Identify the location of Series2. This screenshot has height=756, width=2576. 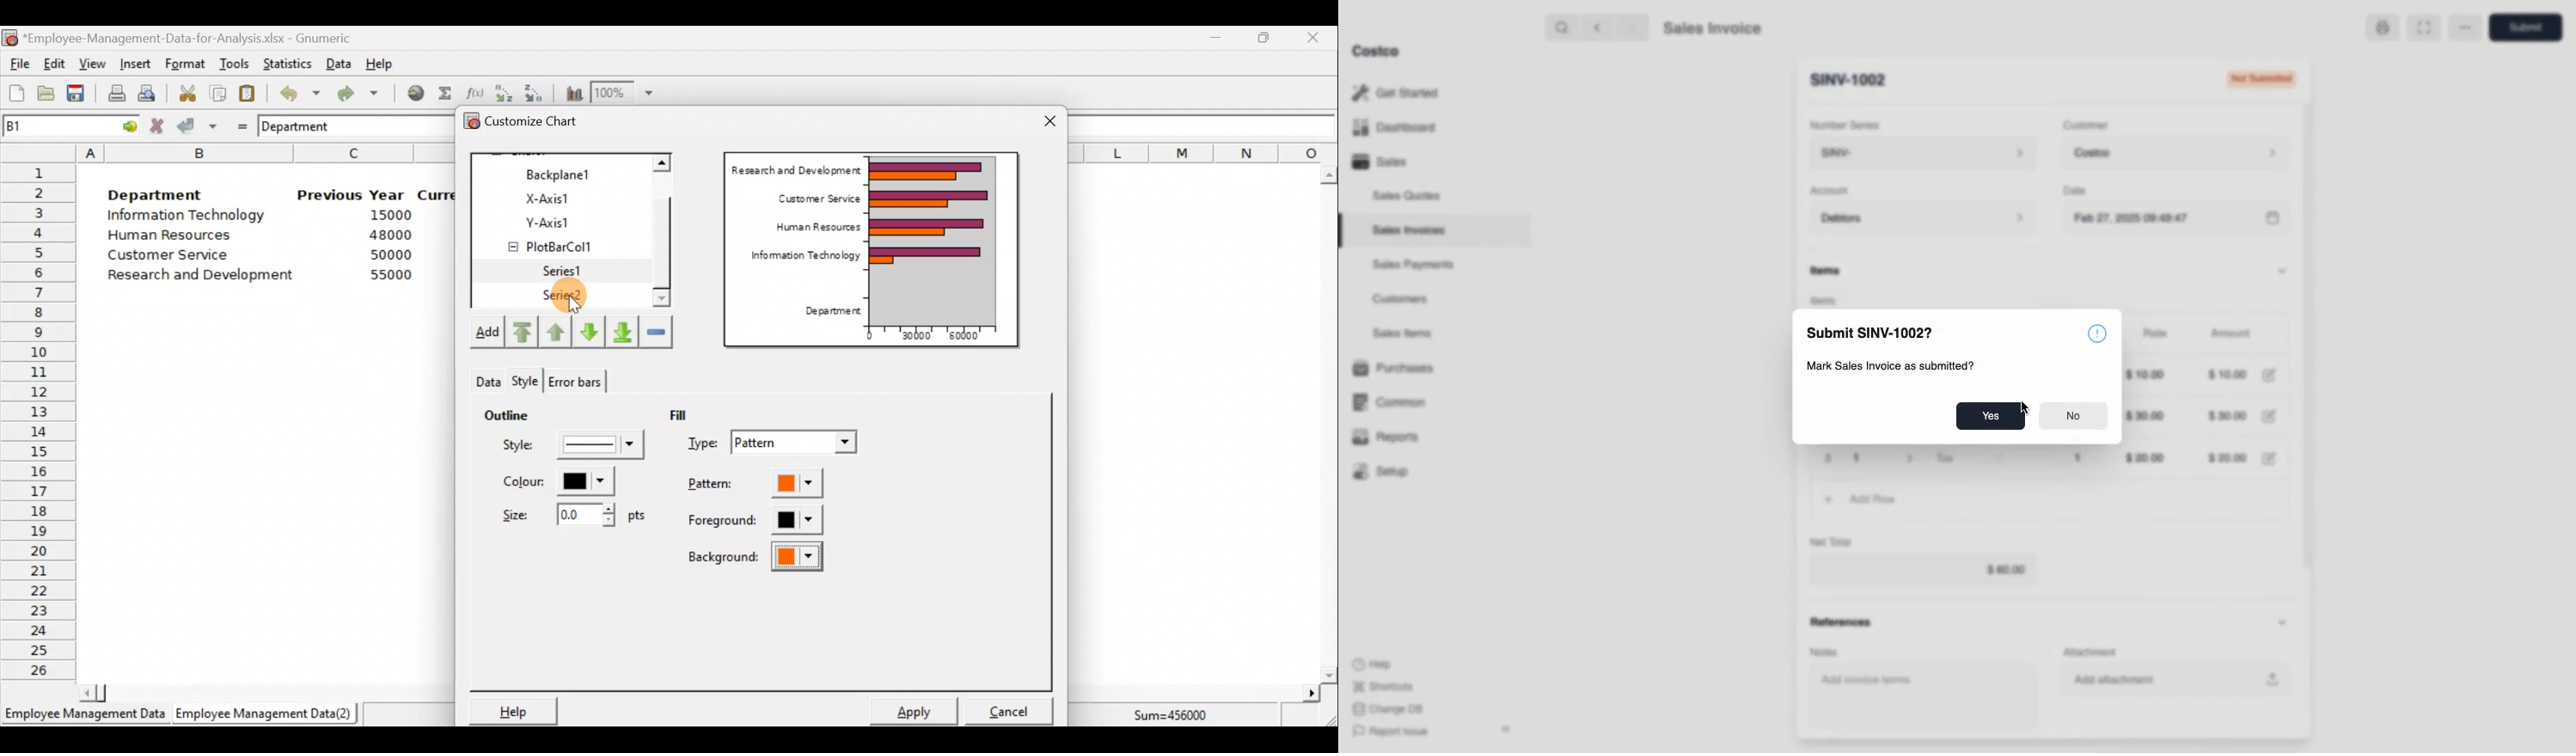
(565, 296).